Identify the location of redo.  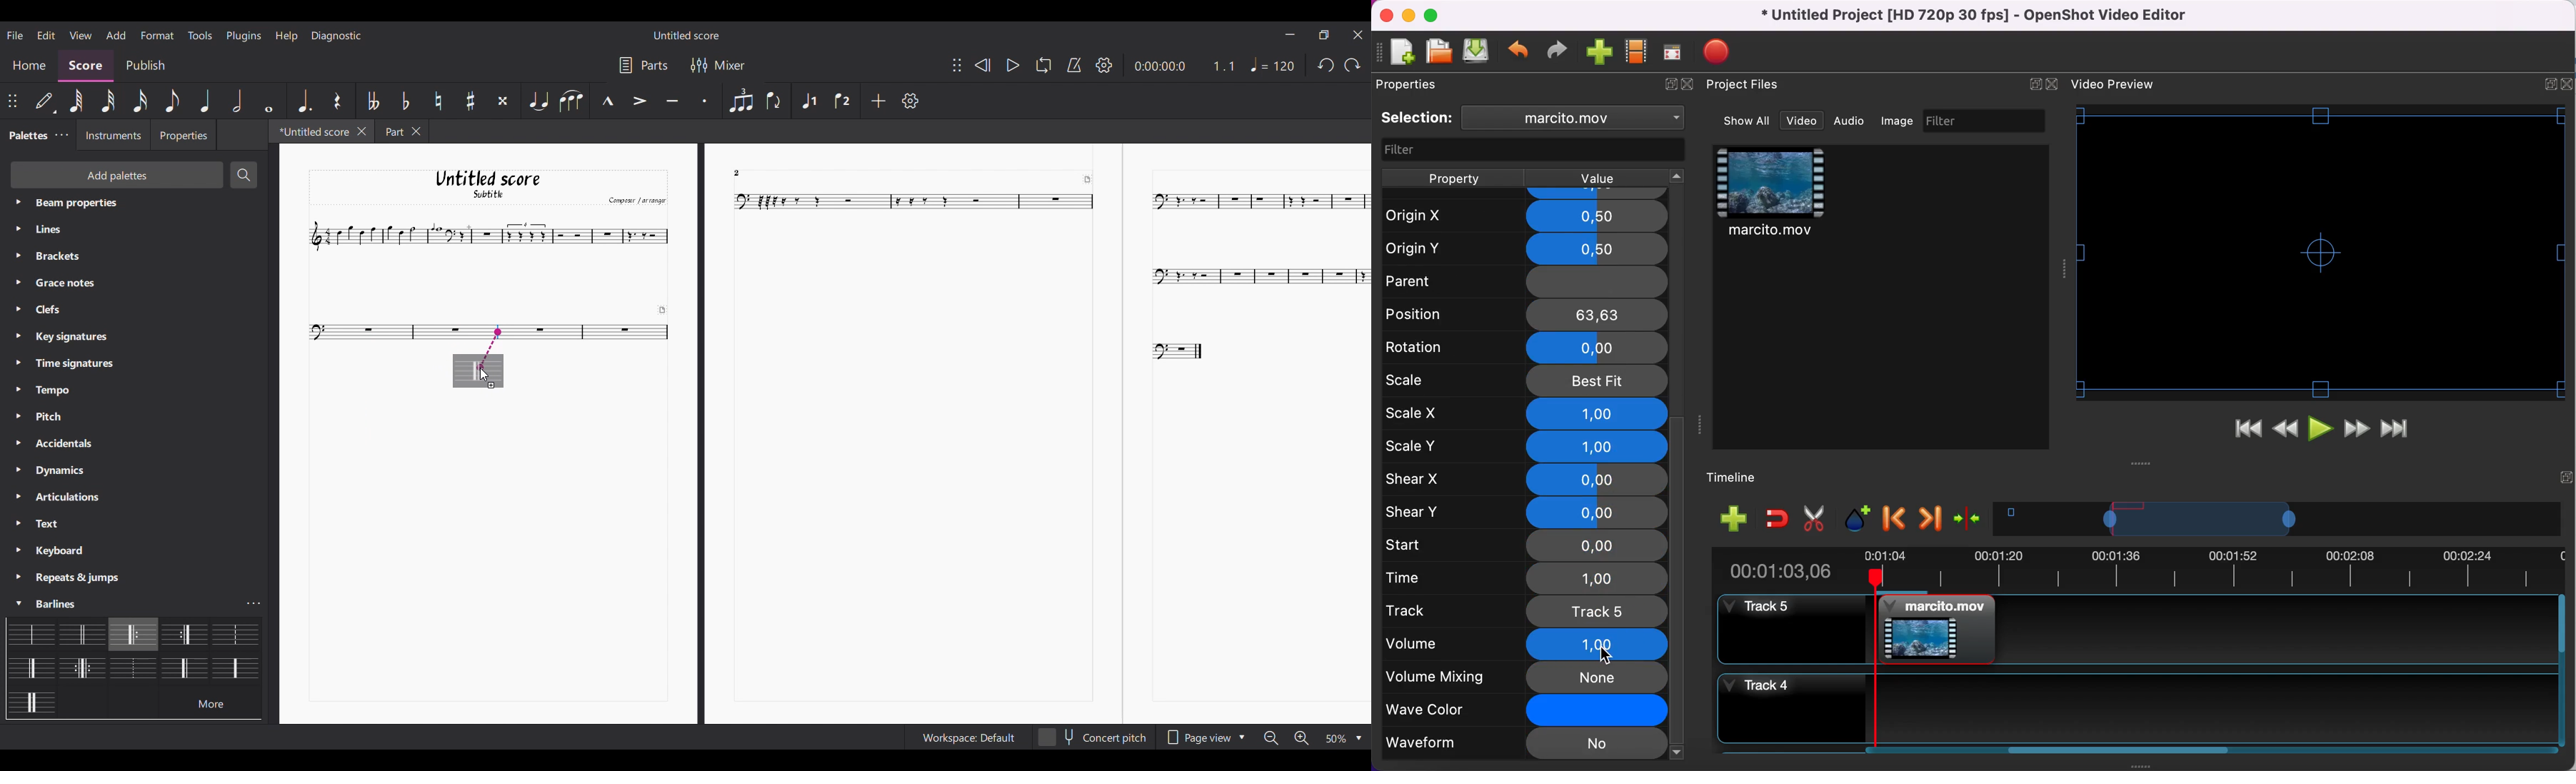
(1557, 51).